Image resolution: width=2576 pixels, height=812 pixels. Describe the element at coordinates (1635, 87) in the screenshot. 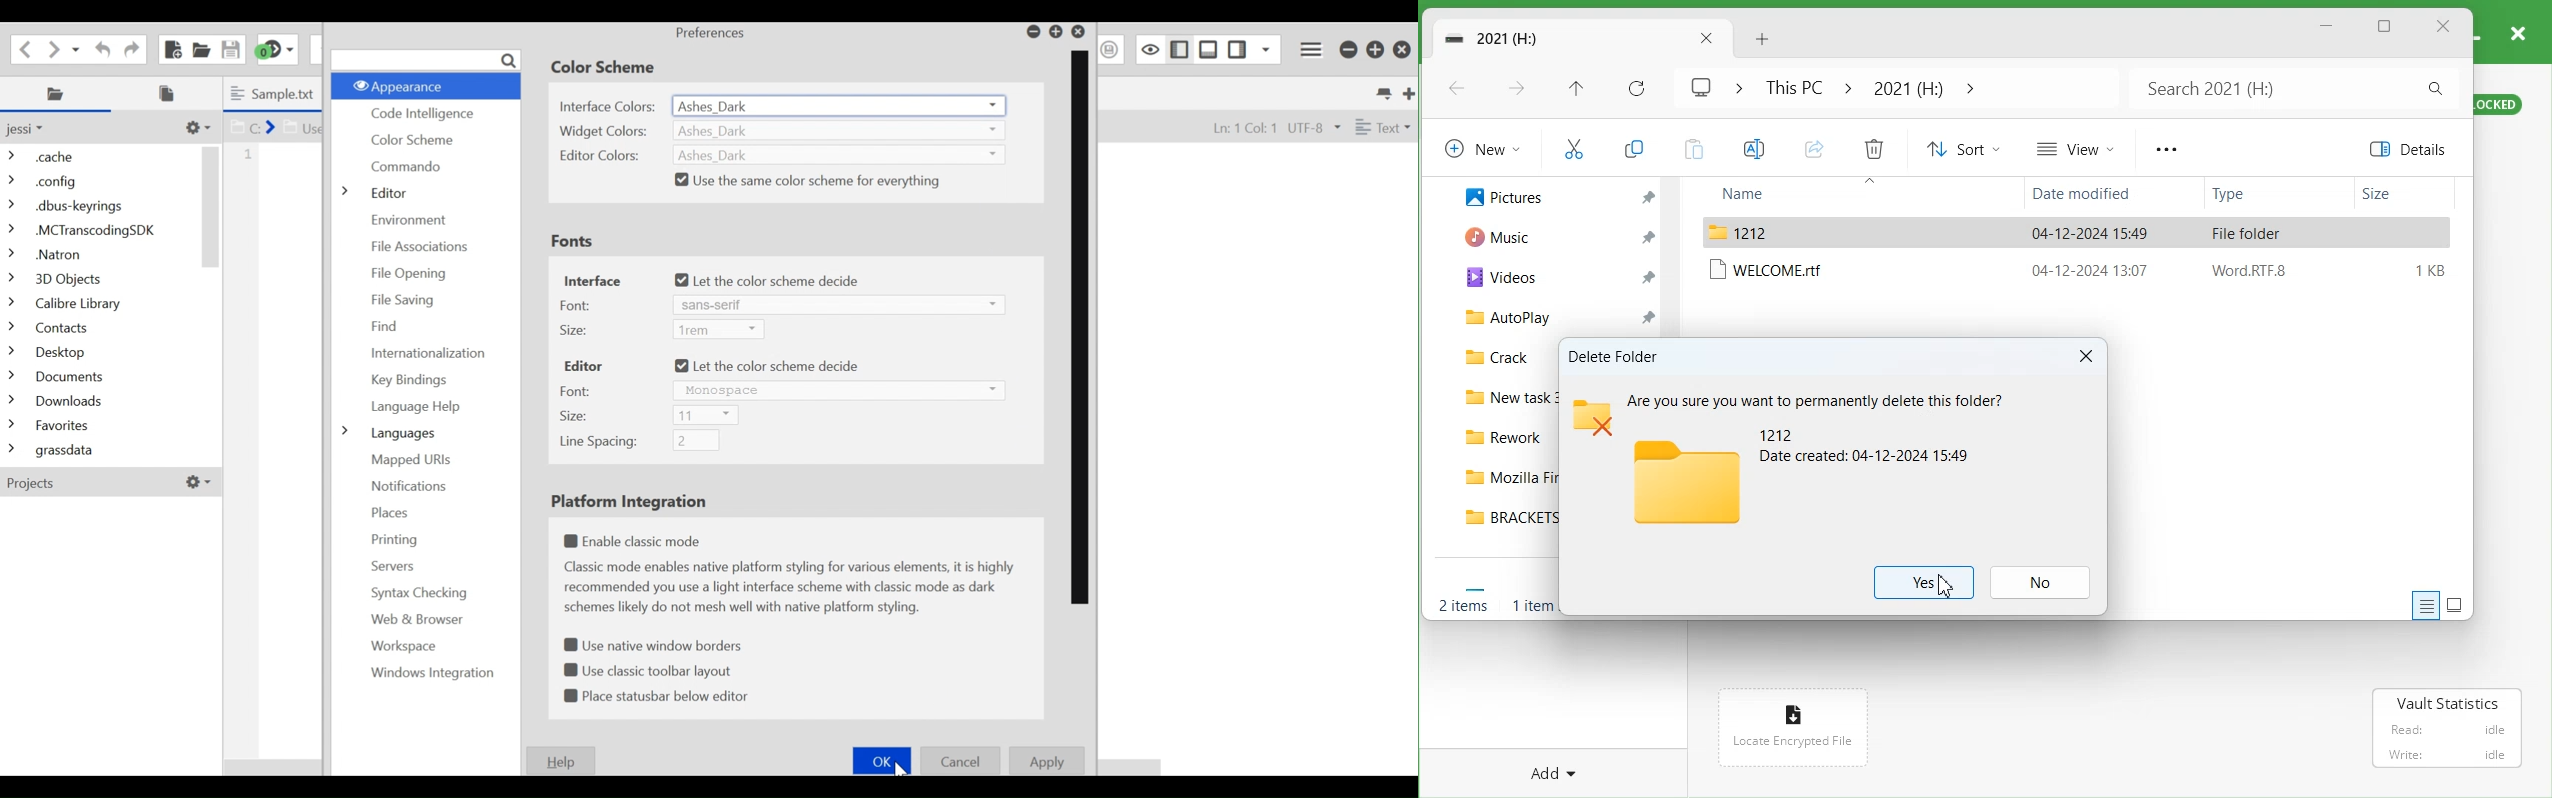

I see `Refresh` at that location.